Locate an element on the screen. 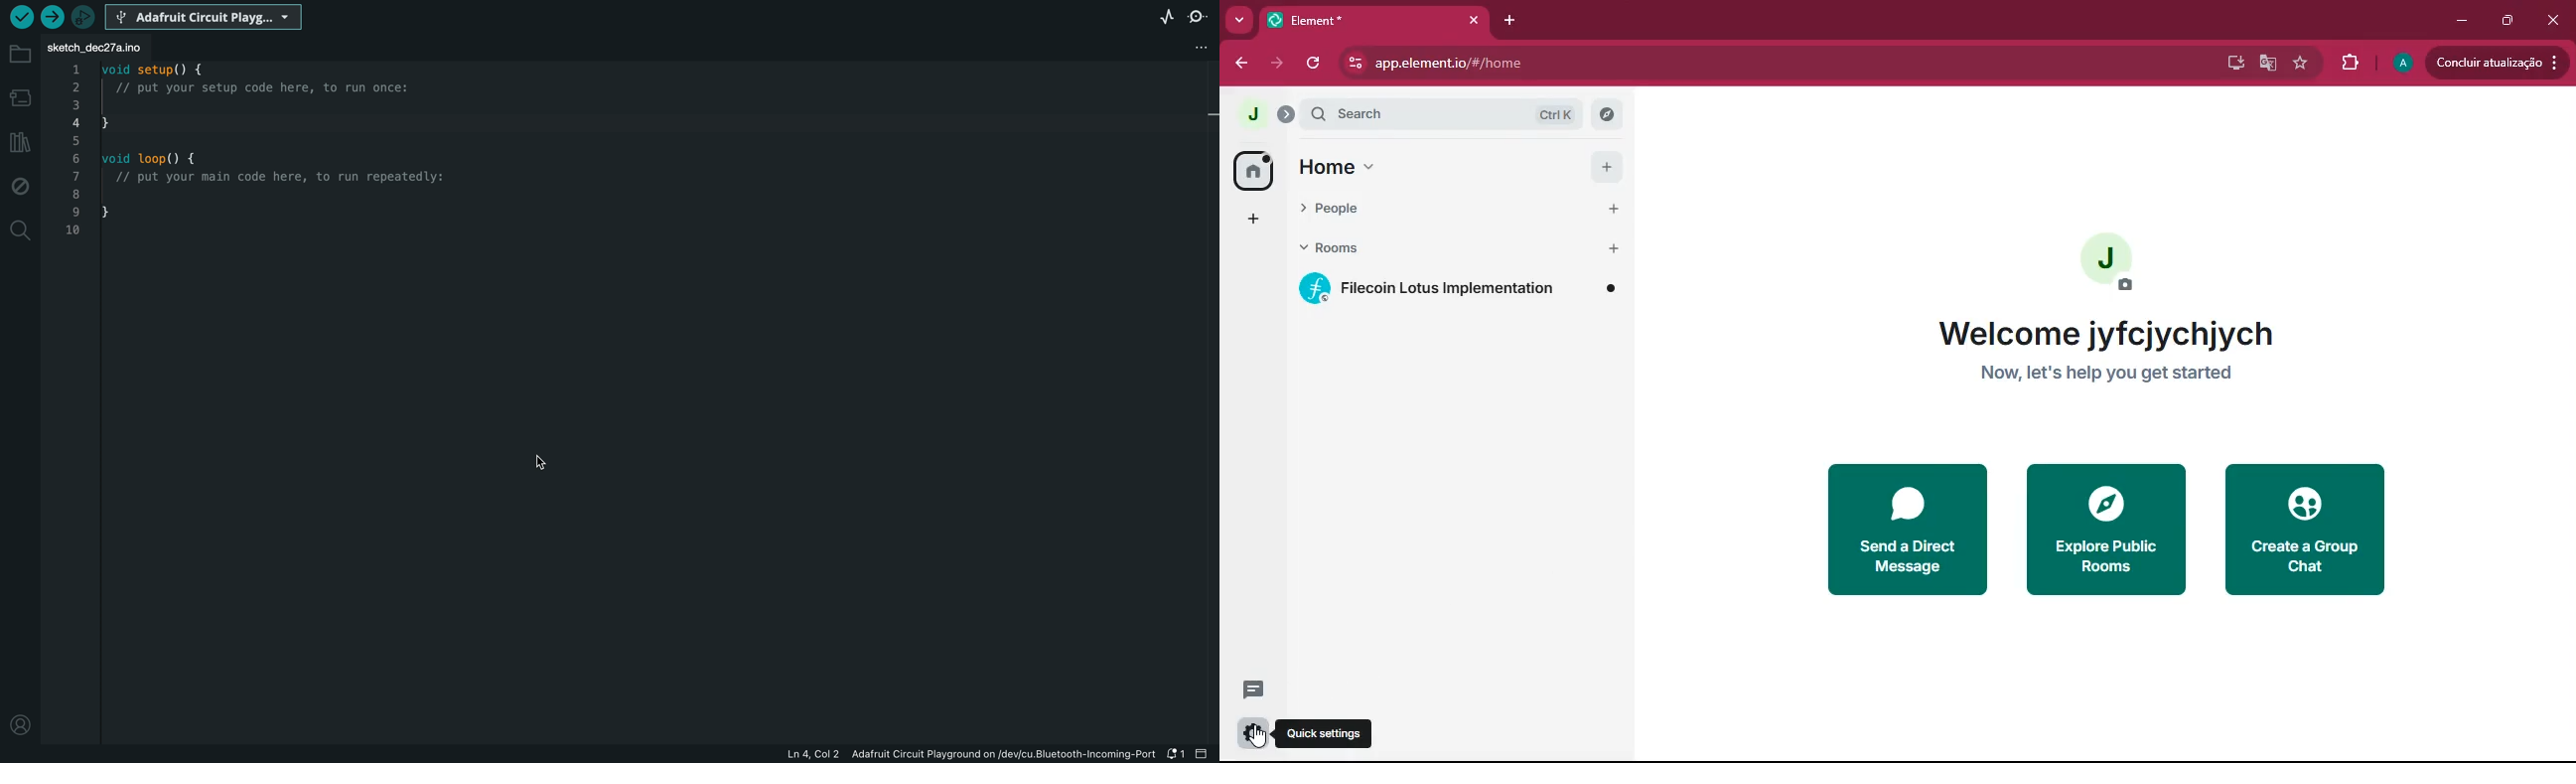 This screenshot has height=784, width=2576. refresh is located at coordinates (1315, 65).